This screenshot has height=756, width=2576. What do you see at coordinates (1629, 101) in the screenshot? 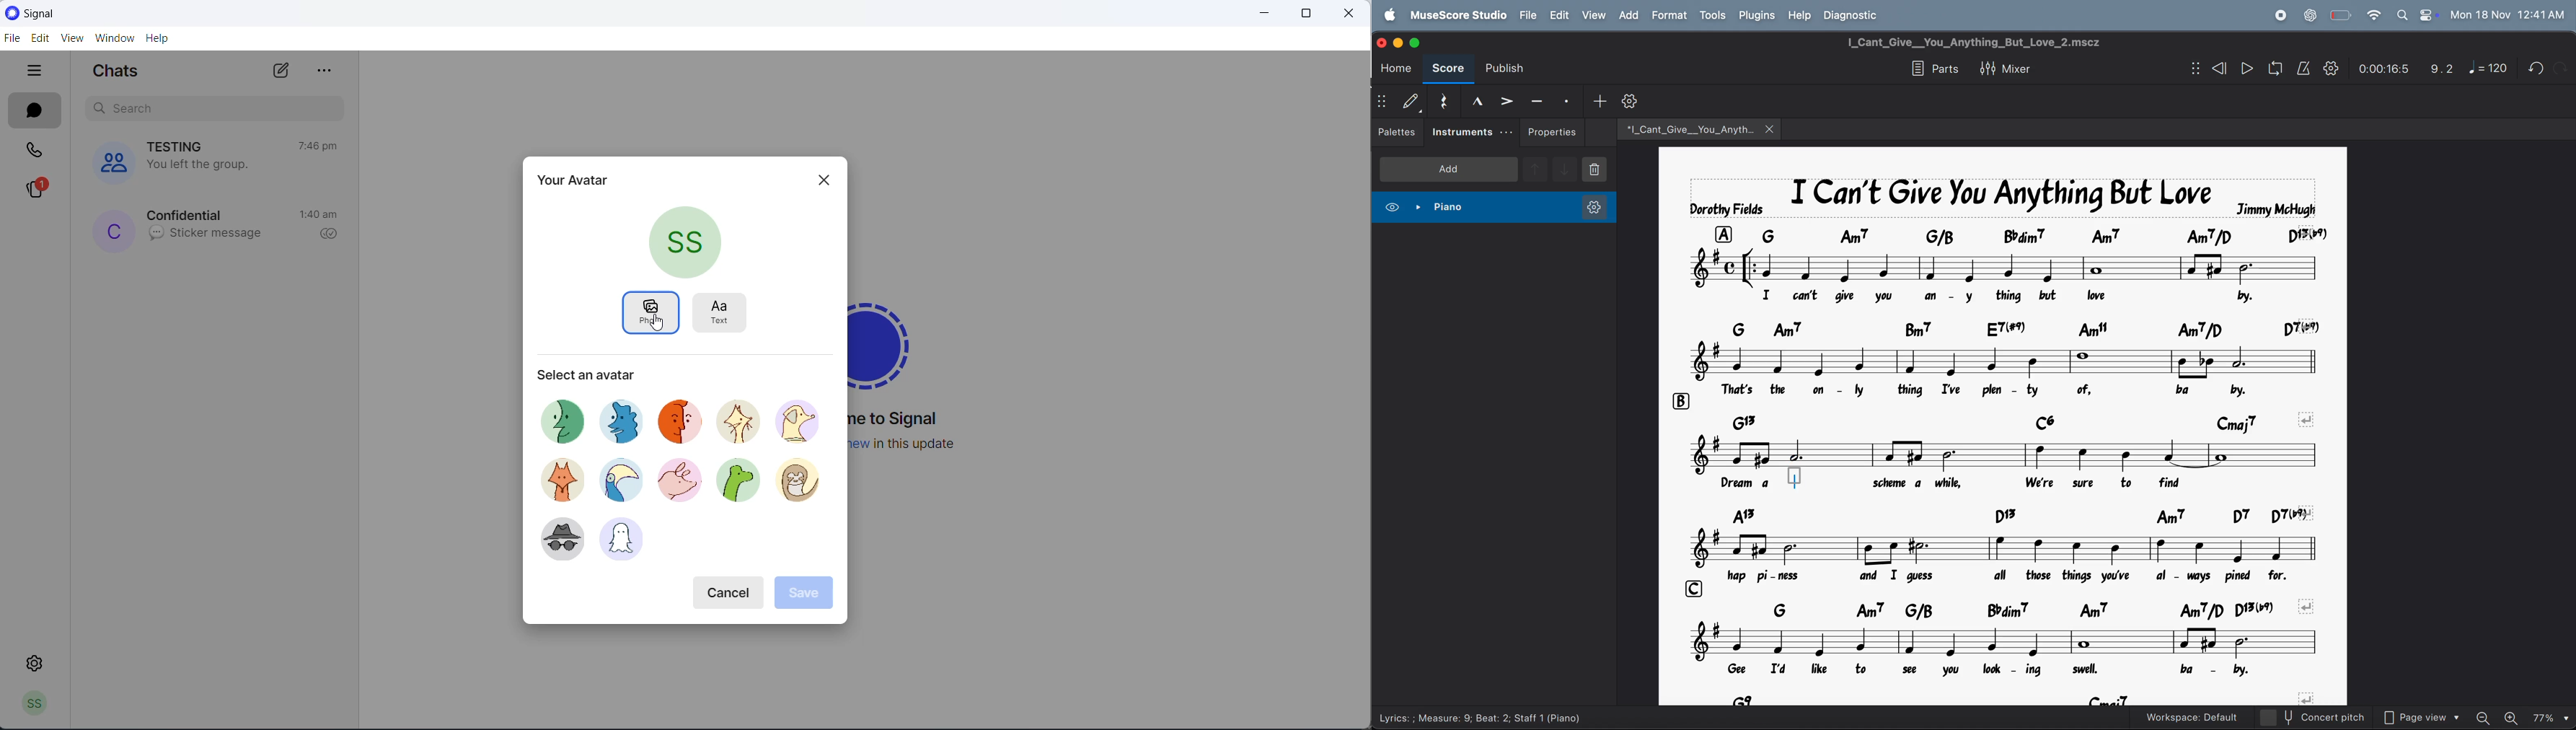
I see `customize toobar` at bounding box center [1629, 101].